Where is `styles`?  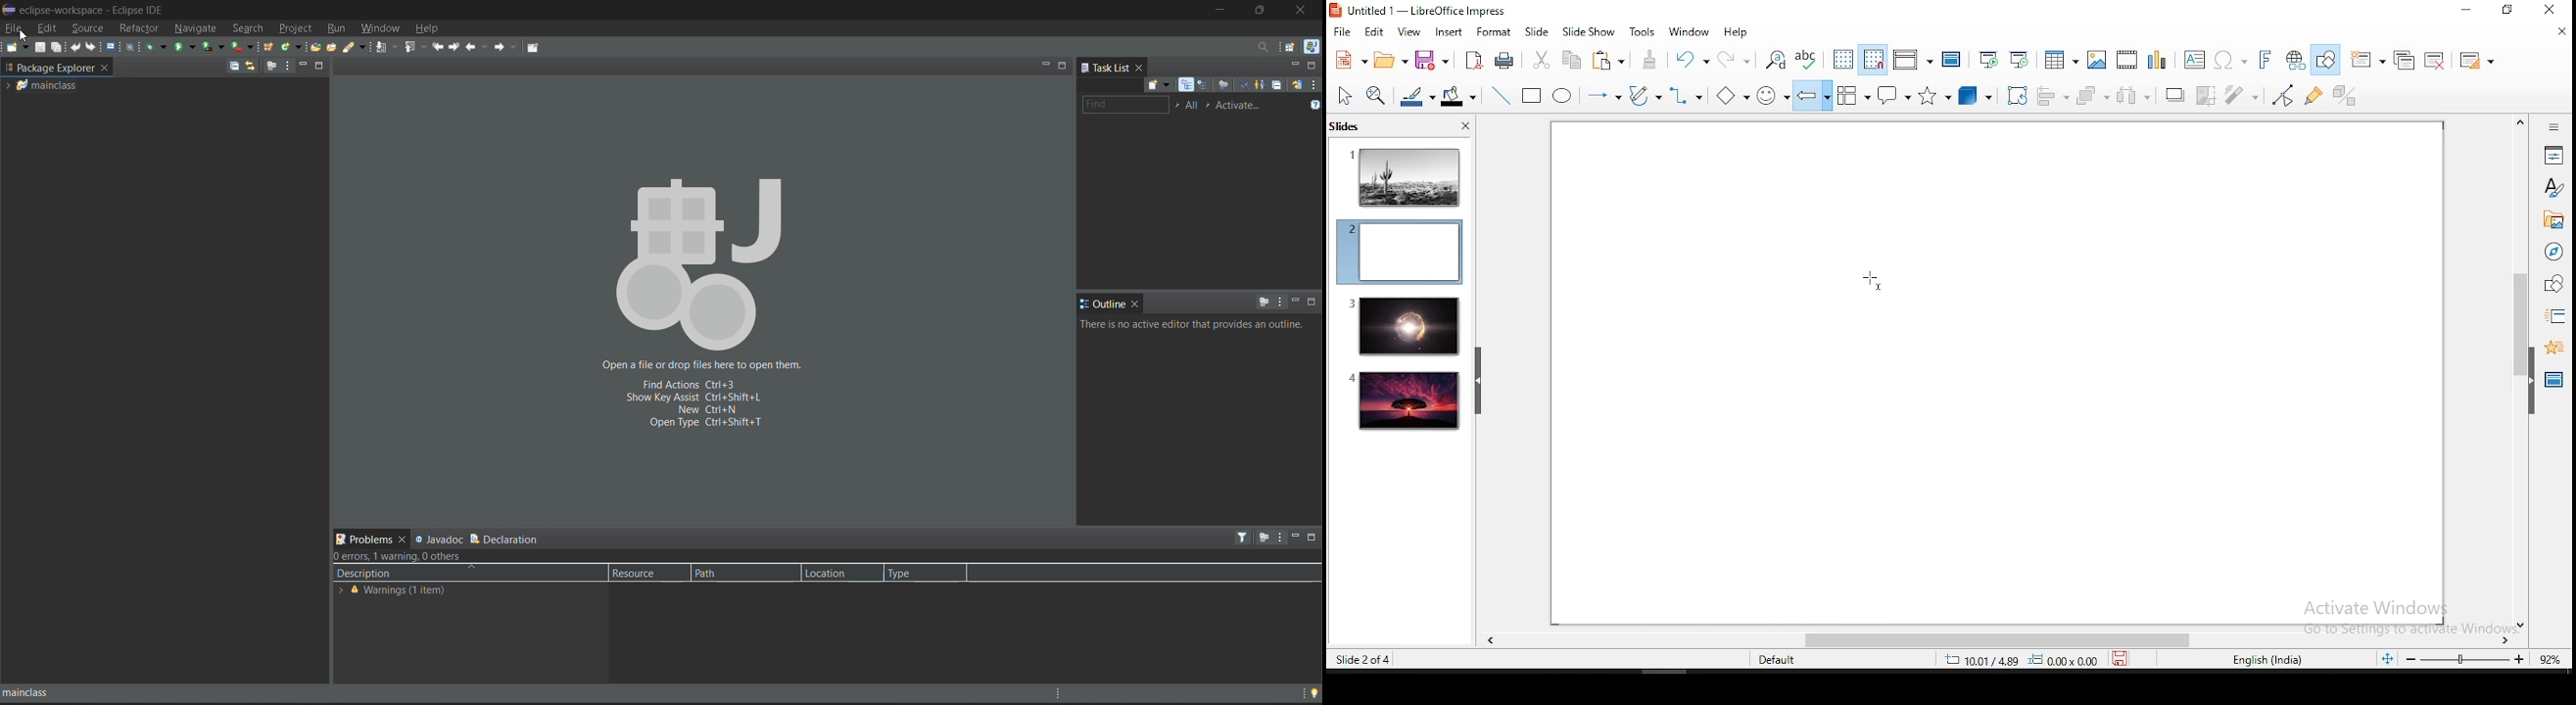
styles is located at coordinates (2553, 187).